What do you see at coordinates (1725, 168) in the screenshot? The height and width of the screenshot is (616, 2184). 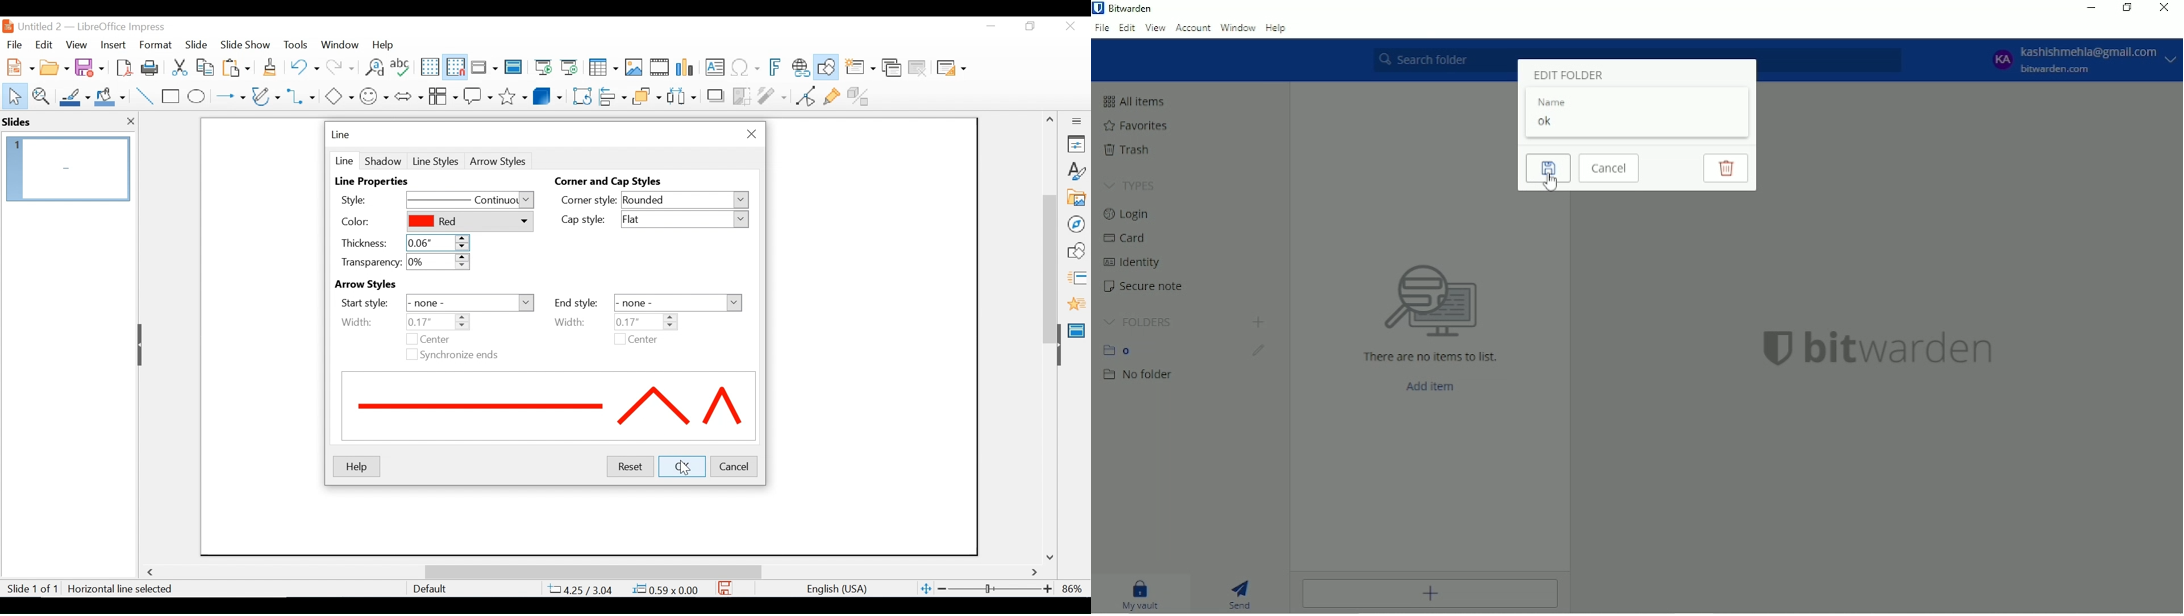 I see `Delete` at bounding box center [1725, 168].